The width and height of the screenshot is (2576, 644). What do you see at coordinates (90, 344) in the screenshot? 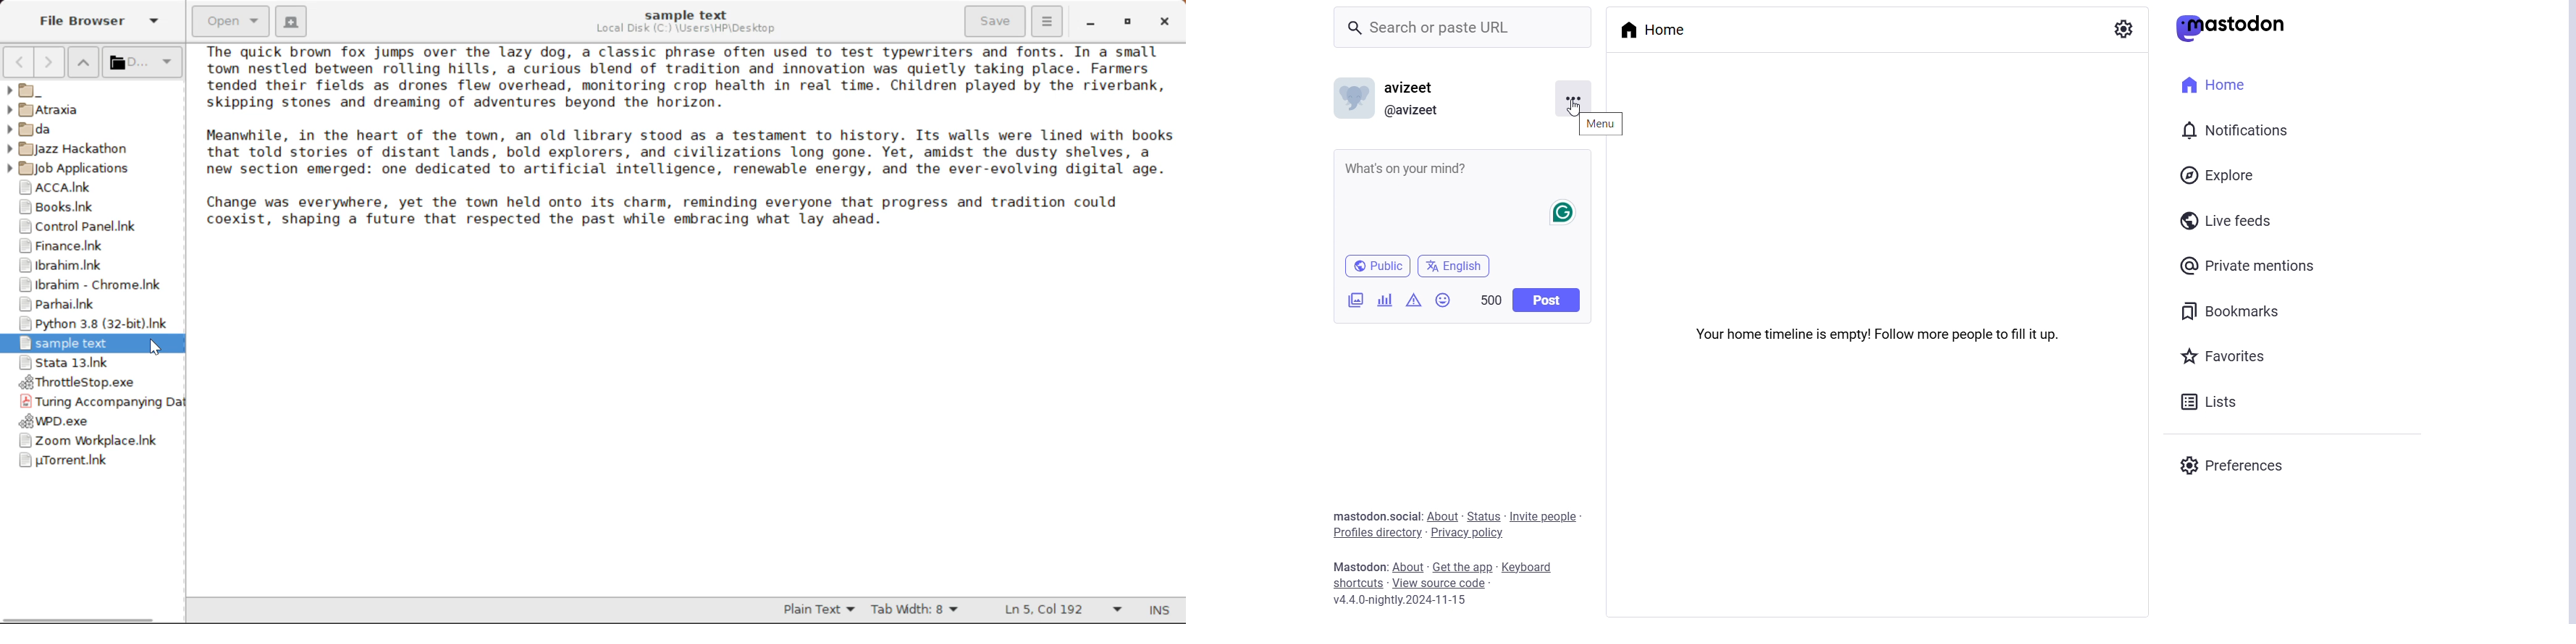
I see `Cursor on Opened File` at bounding box center [90, 344].